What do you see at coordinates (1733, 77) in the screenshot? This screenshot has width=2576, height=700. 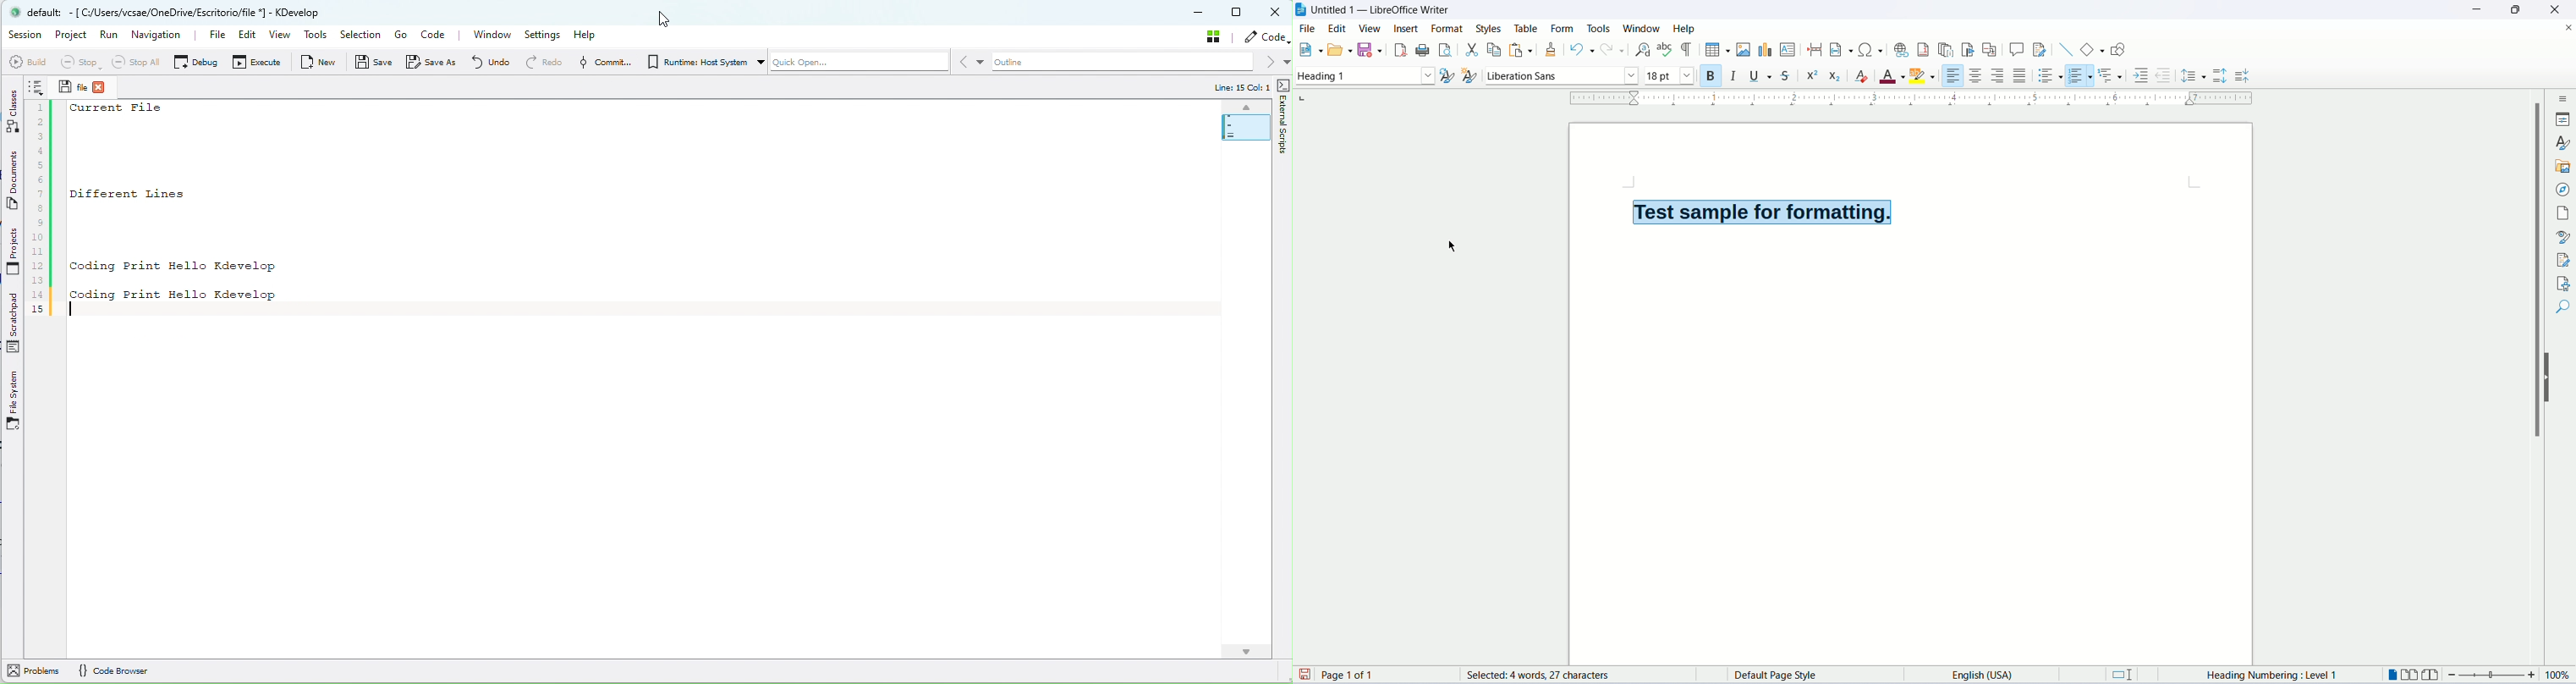 I see `italics` at bounding box center [1733, 77].